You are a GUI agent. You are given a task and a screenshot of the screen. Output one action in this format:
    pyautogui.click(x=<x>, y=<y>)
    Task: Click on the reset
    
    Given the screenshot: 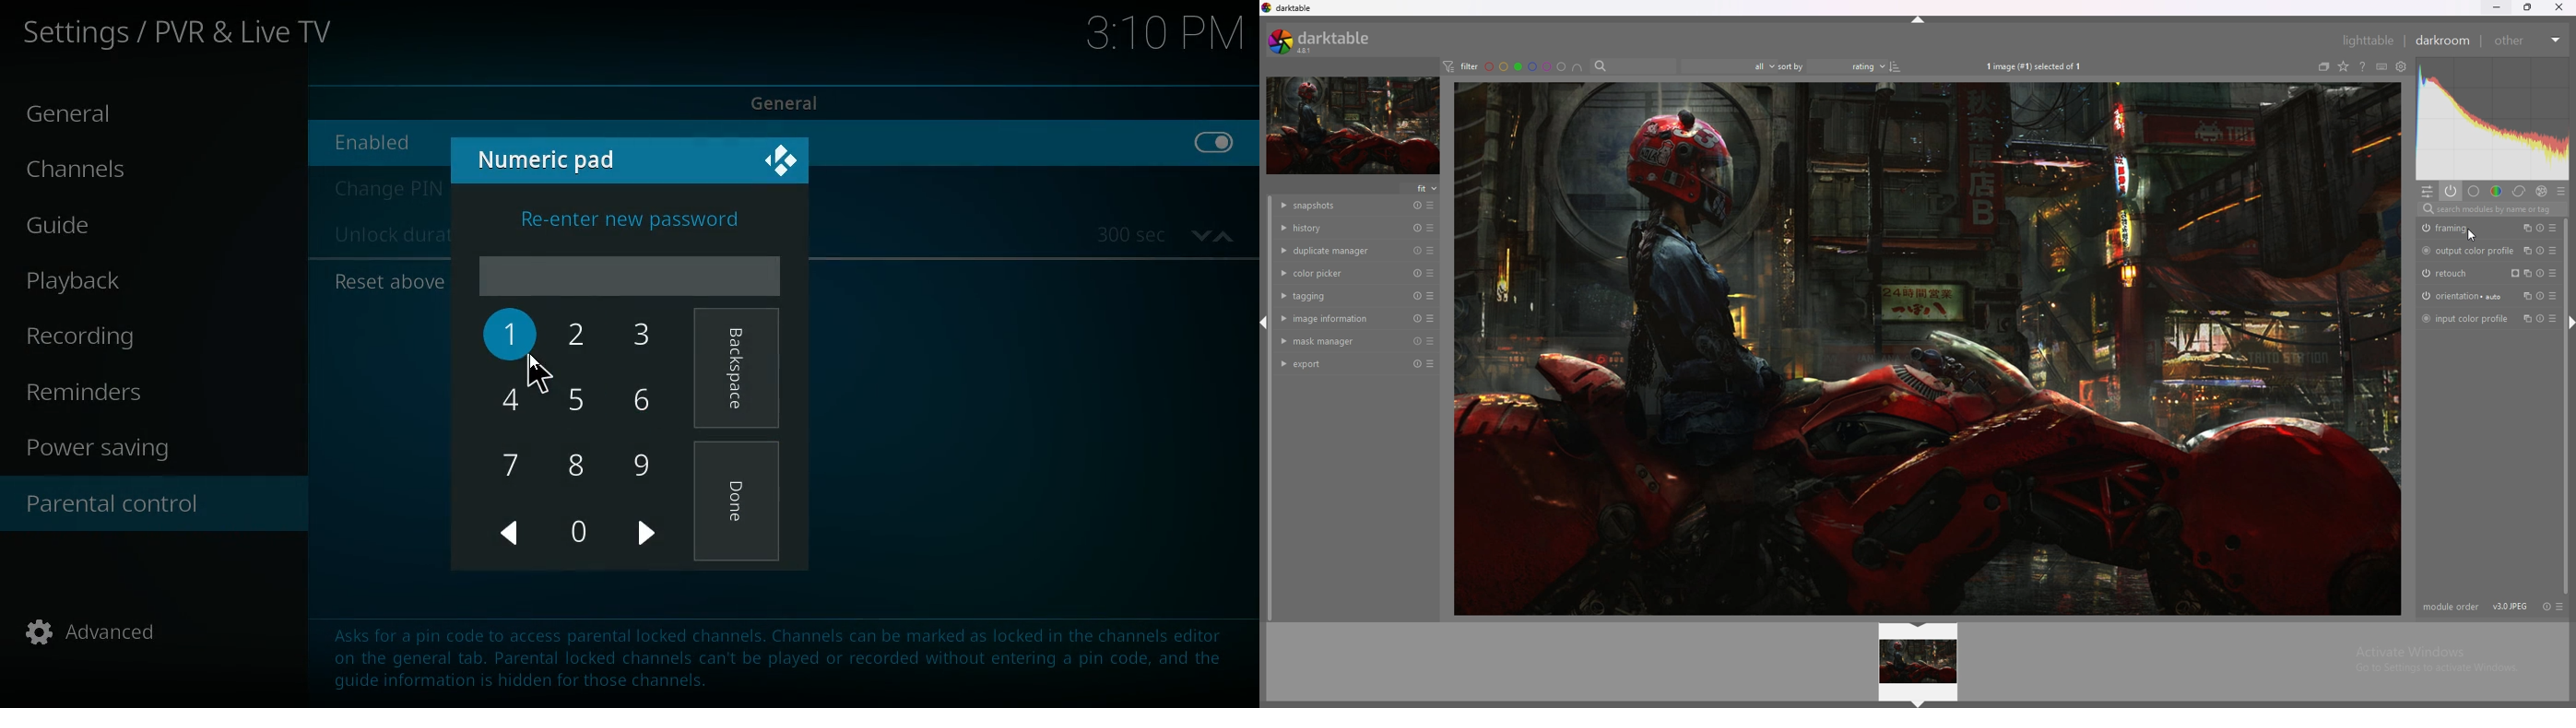 What is the action you would take?
    pyautogui.click(x=1417, y=206)
    